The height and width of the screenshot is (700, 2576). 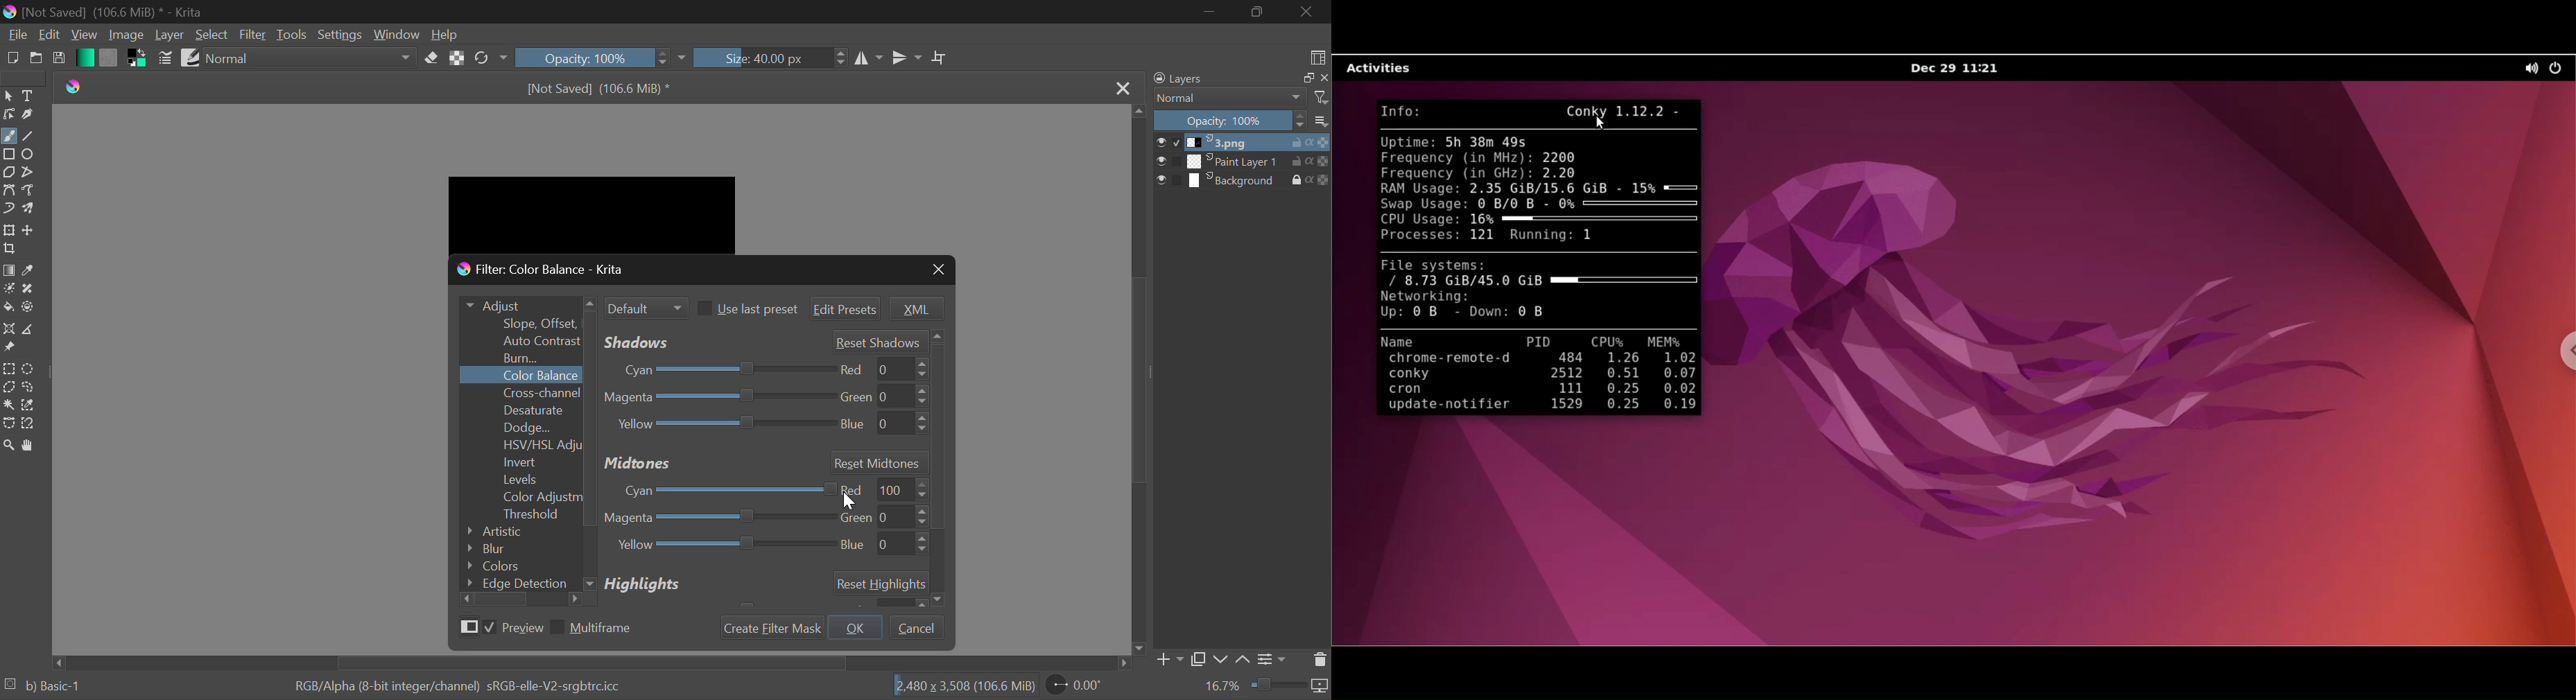 I want to click on Use last preset, so click(x=746, y=308).